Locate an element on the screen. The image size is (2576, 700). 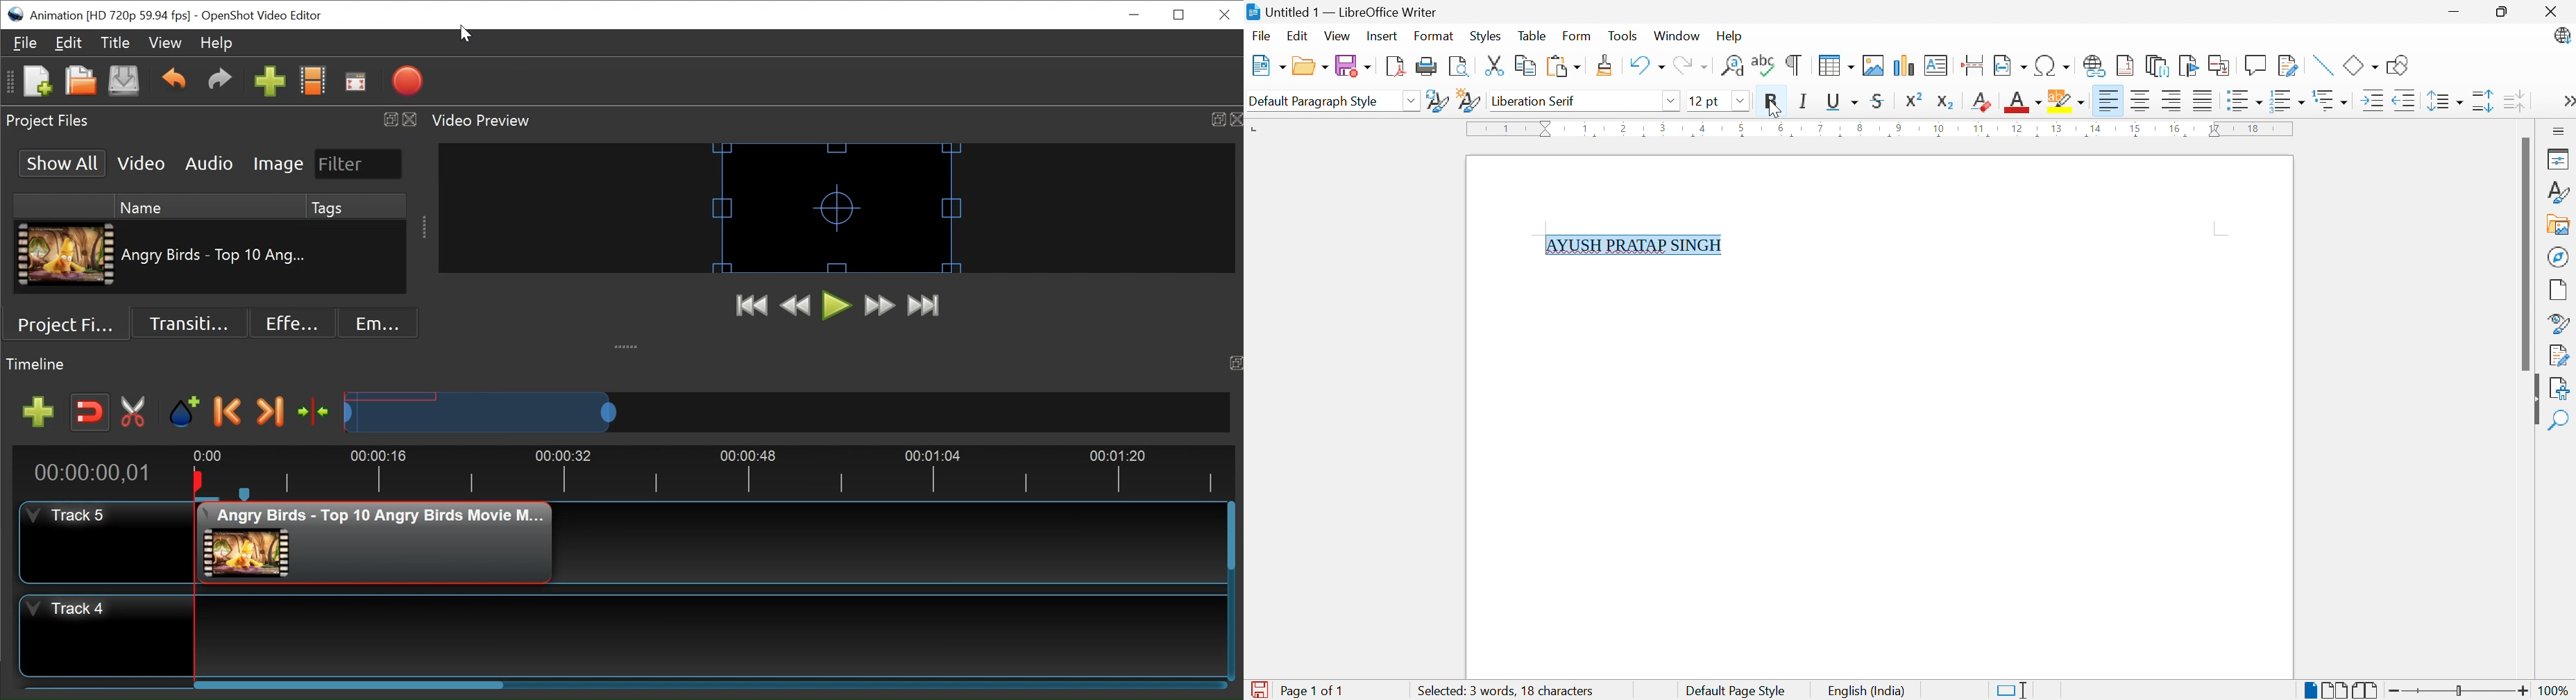
Find and Replace is located at coordinates (1731, 65).